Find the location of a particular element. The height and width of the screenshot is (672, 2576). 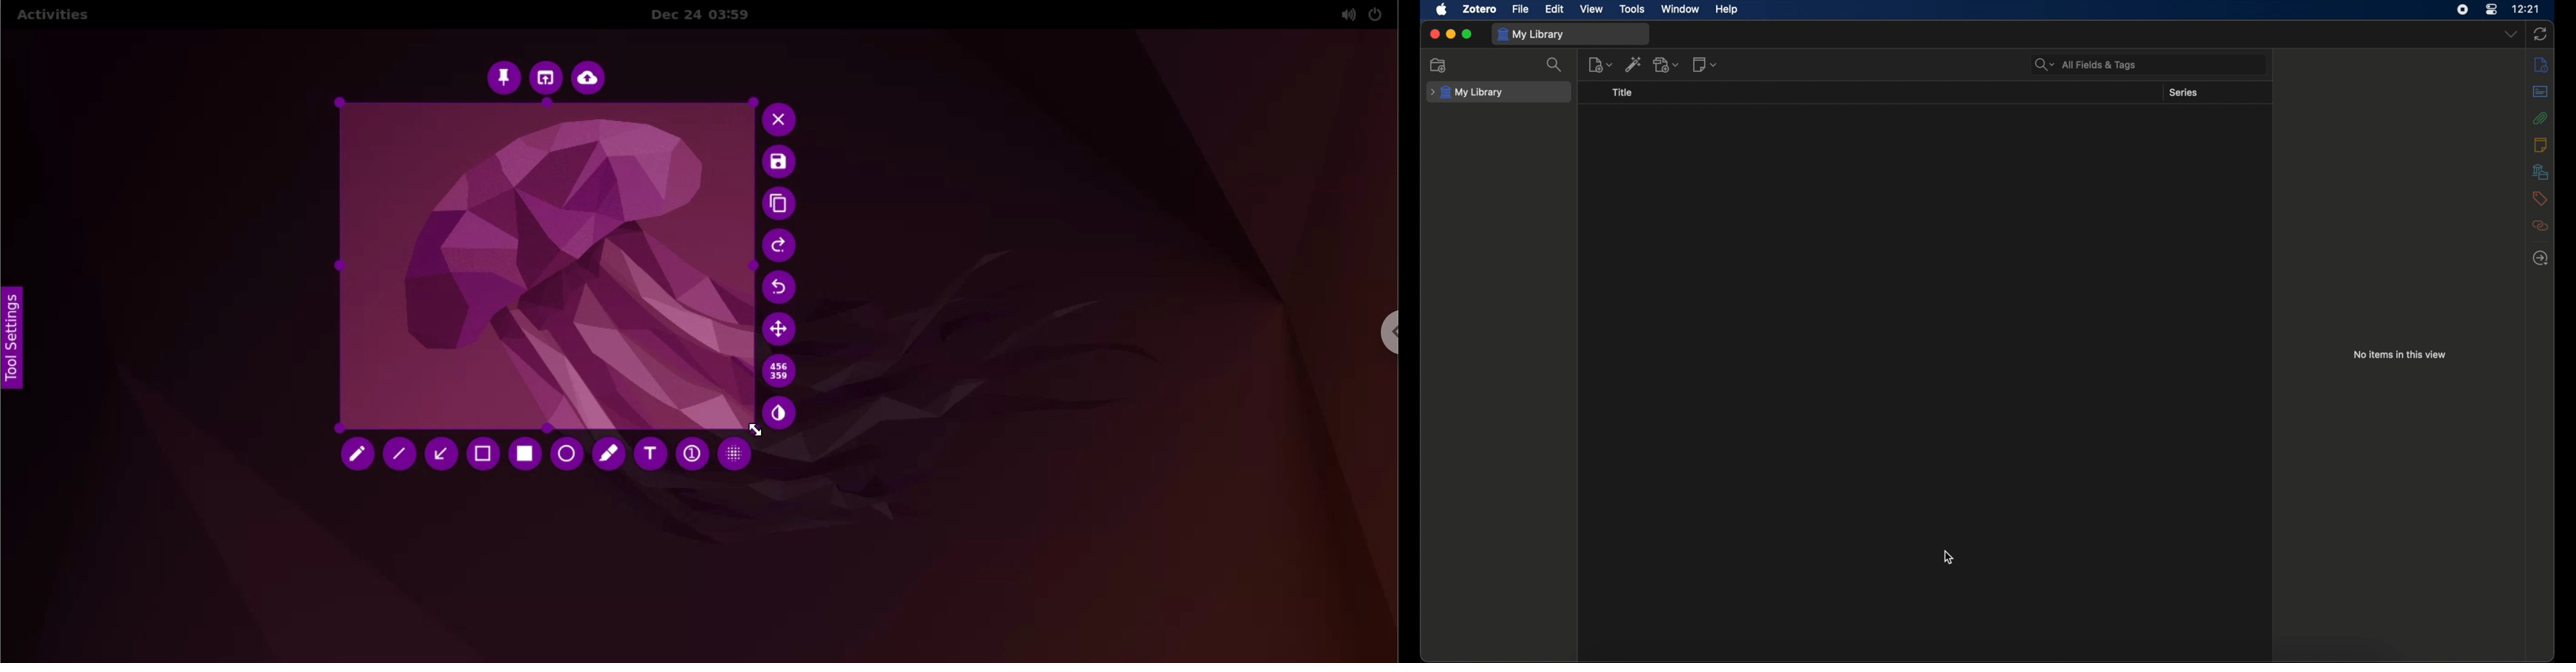

screen recorder is located at coordinates (2463, 10).